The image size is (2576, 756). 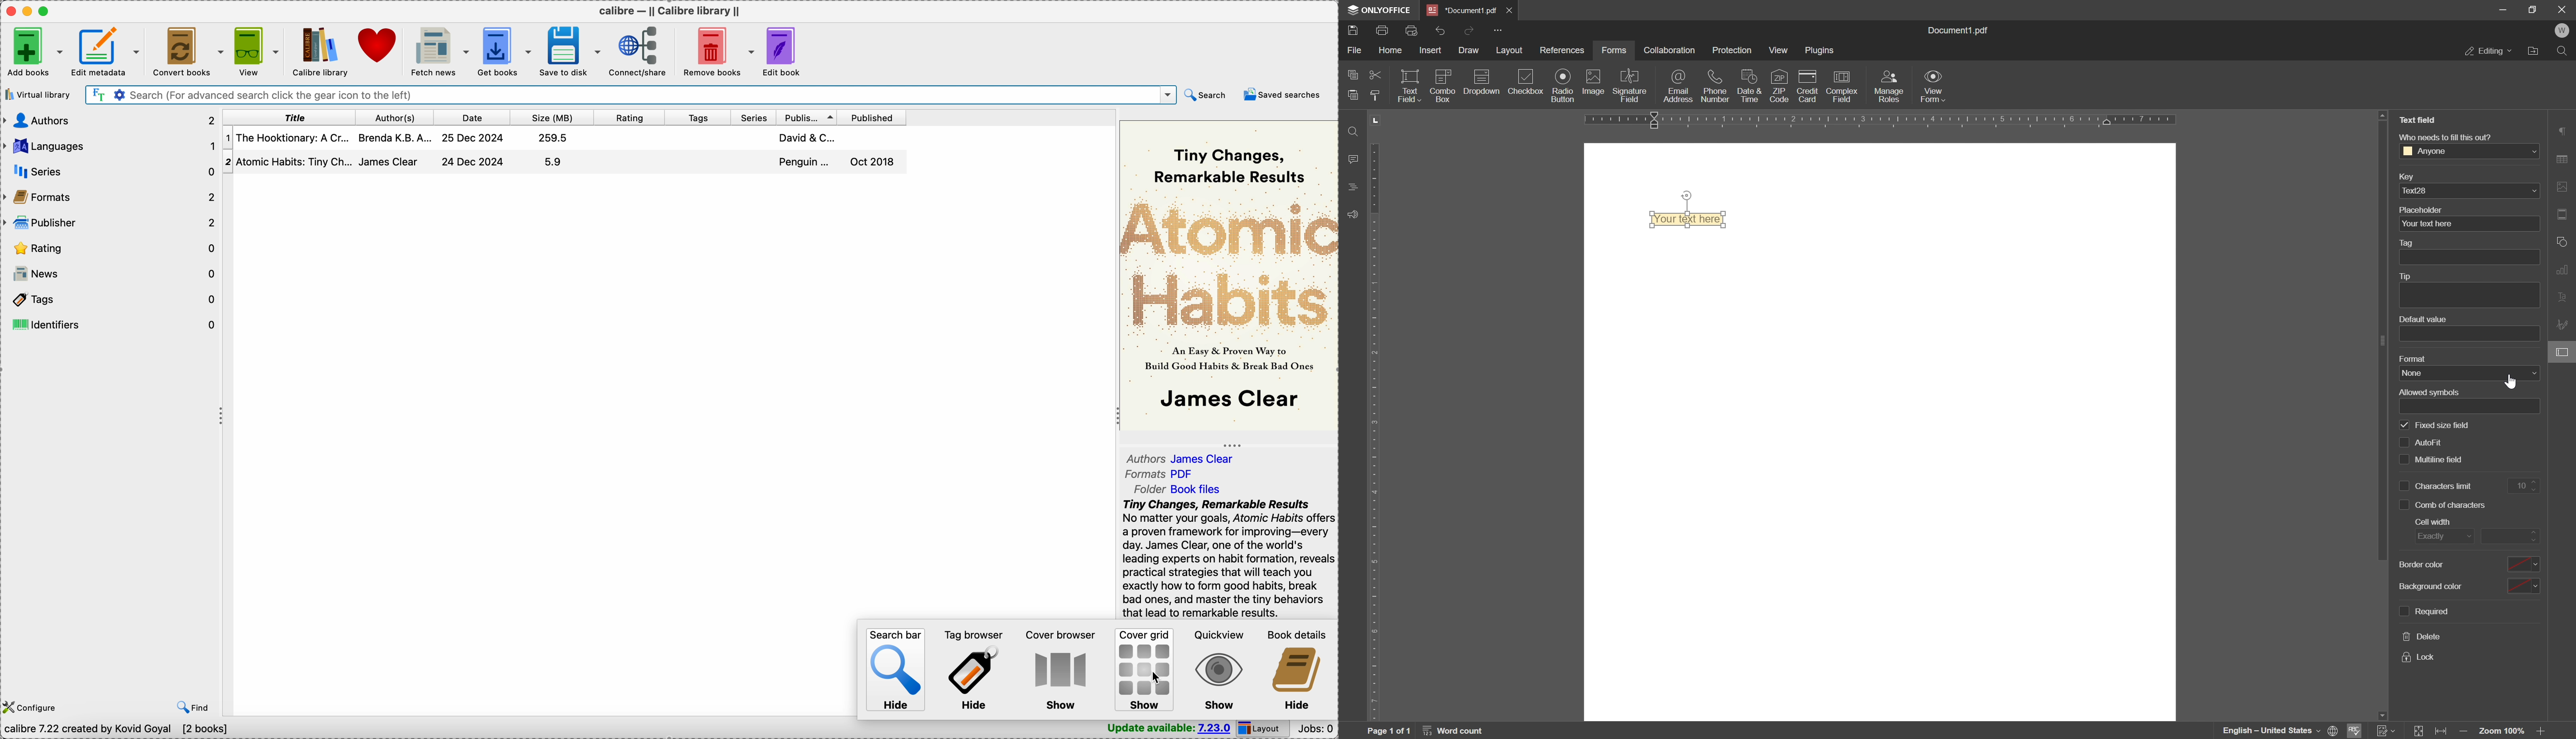 I want to click on 10, so click(x=2526, y=486).